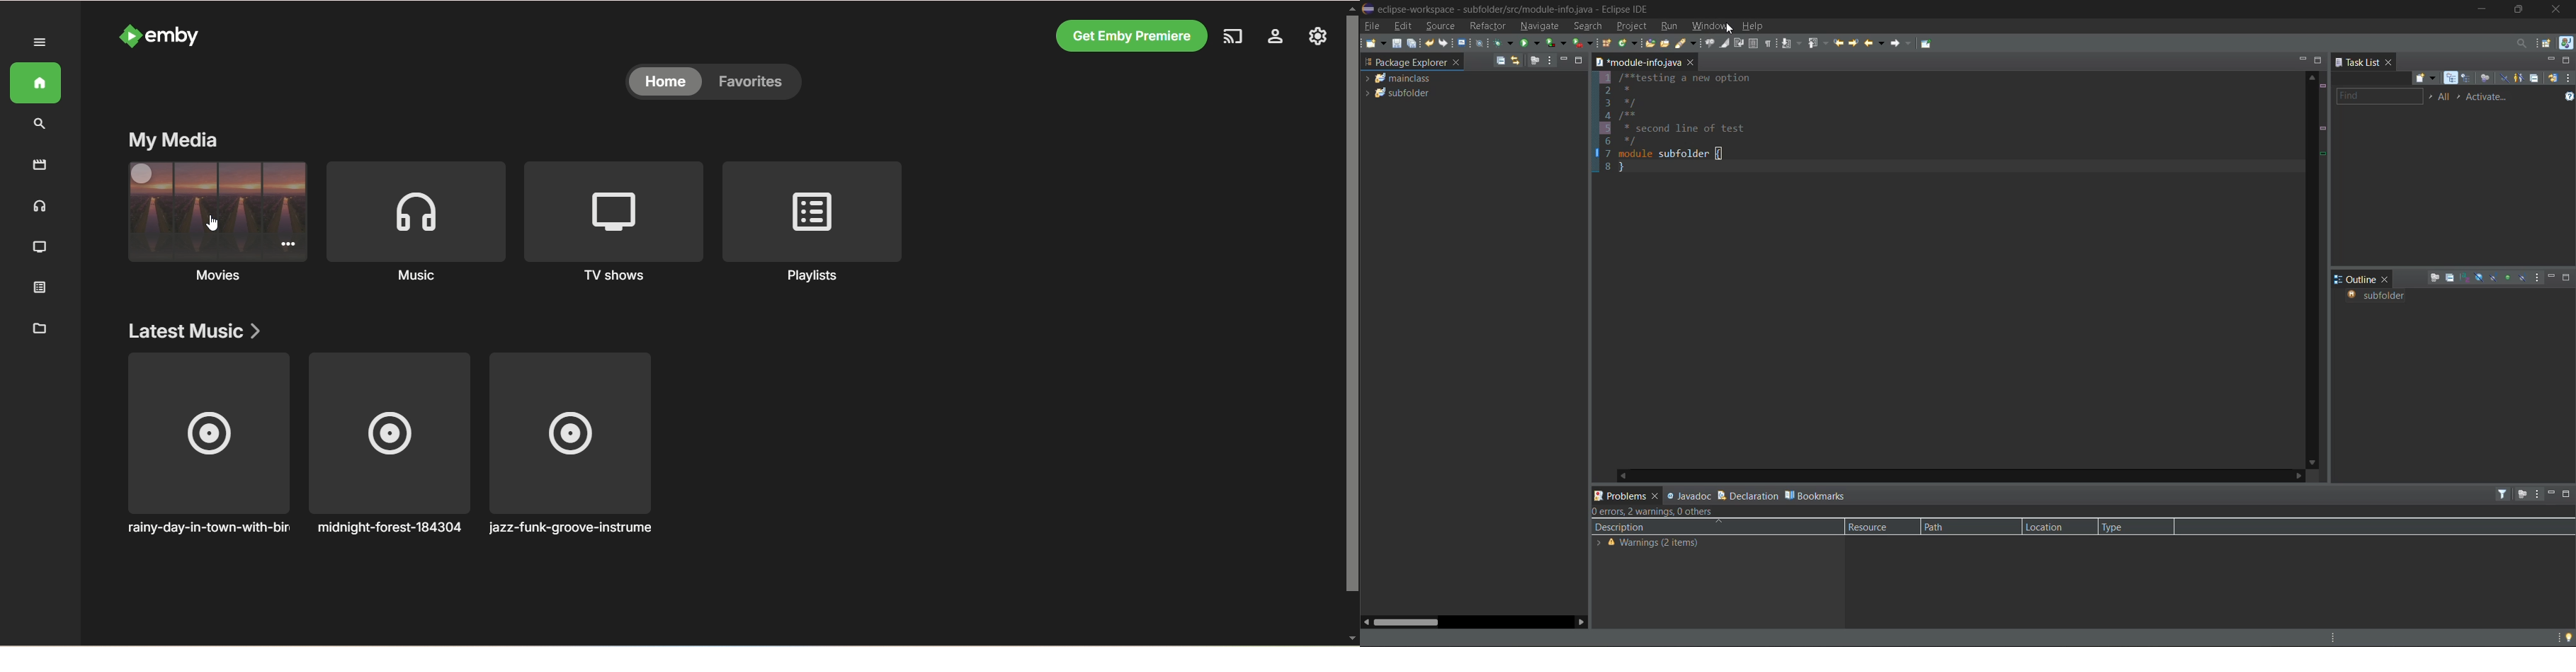  What do you see at coordinates (2553, 493) in the screenshot?
I see `minimize` at bounding box center [2553, 493].